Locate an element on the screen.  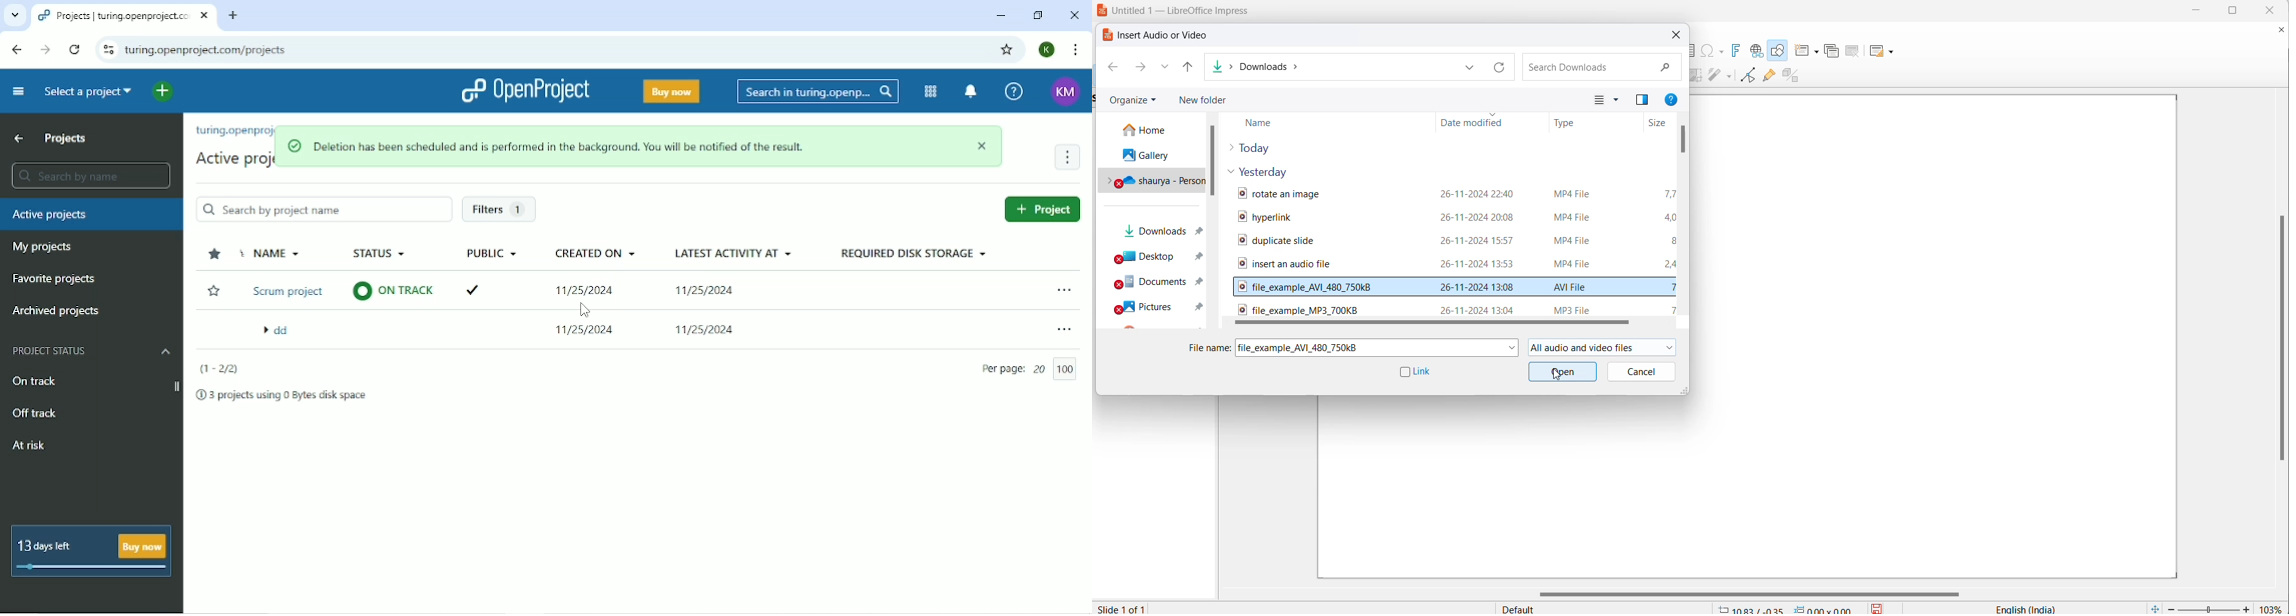
new slide is located at coordinates (1801, 51).